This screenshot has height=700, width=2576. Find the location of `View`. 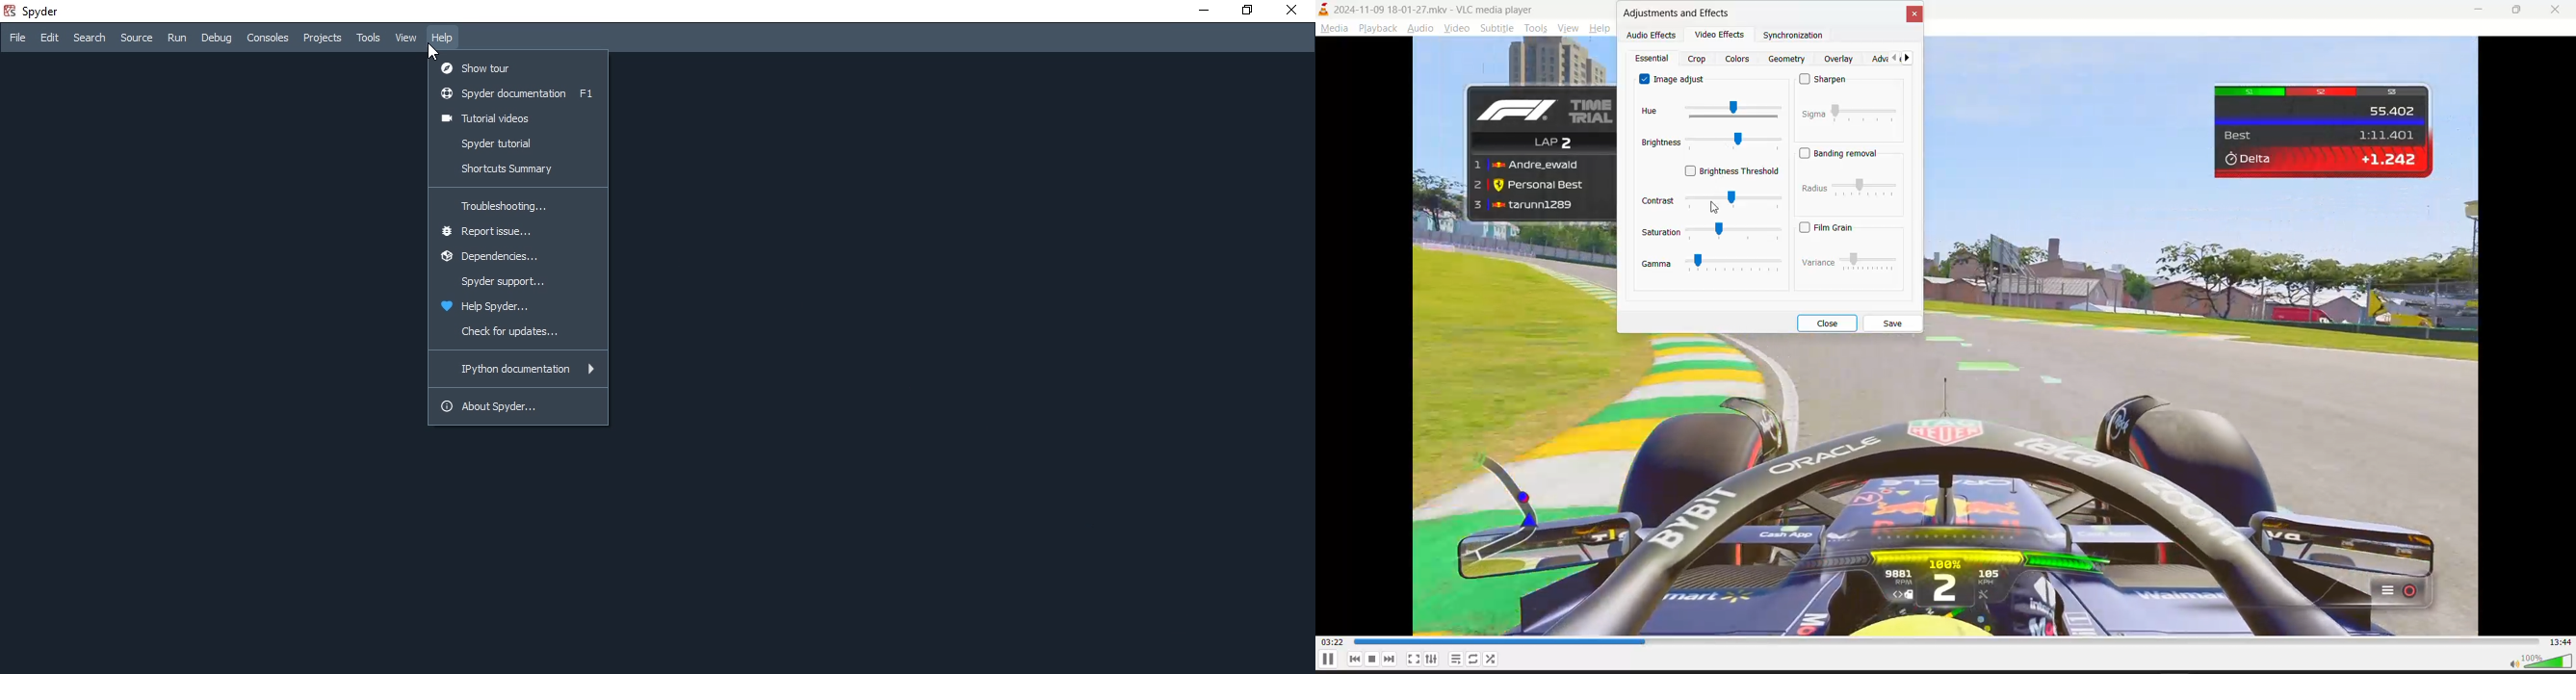

View is located at coordinates (403, 36).